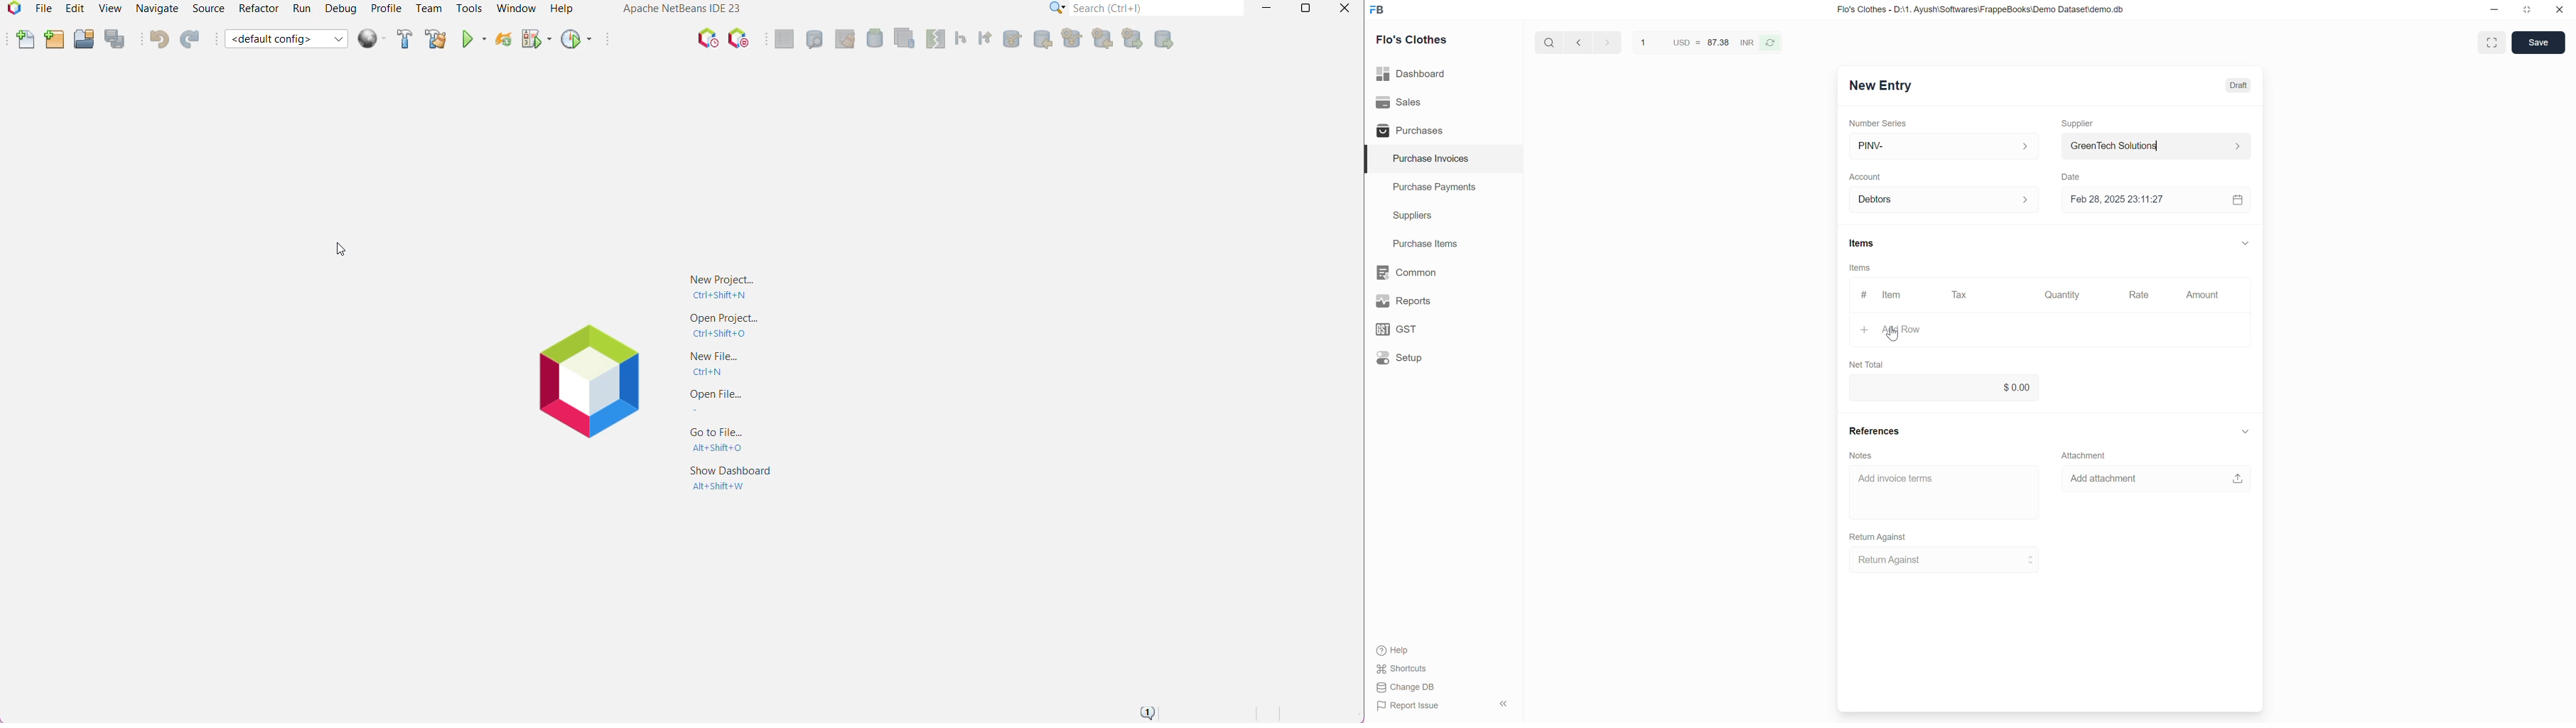 The width and height of the screenshot is (2576, 728). What do you see at coordinates (2204, 295) in the screenshot?
I see `Amount` at bounding box center [2204, 295].